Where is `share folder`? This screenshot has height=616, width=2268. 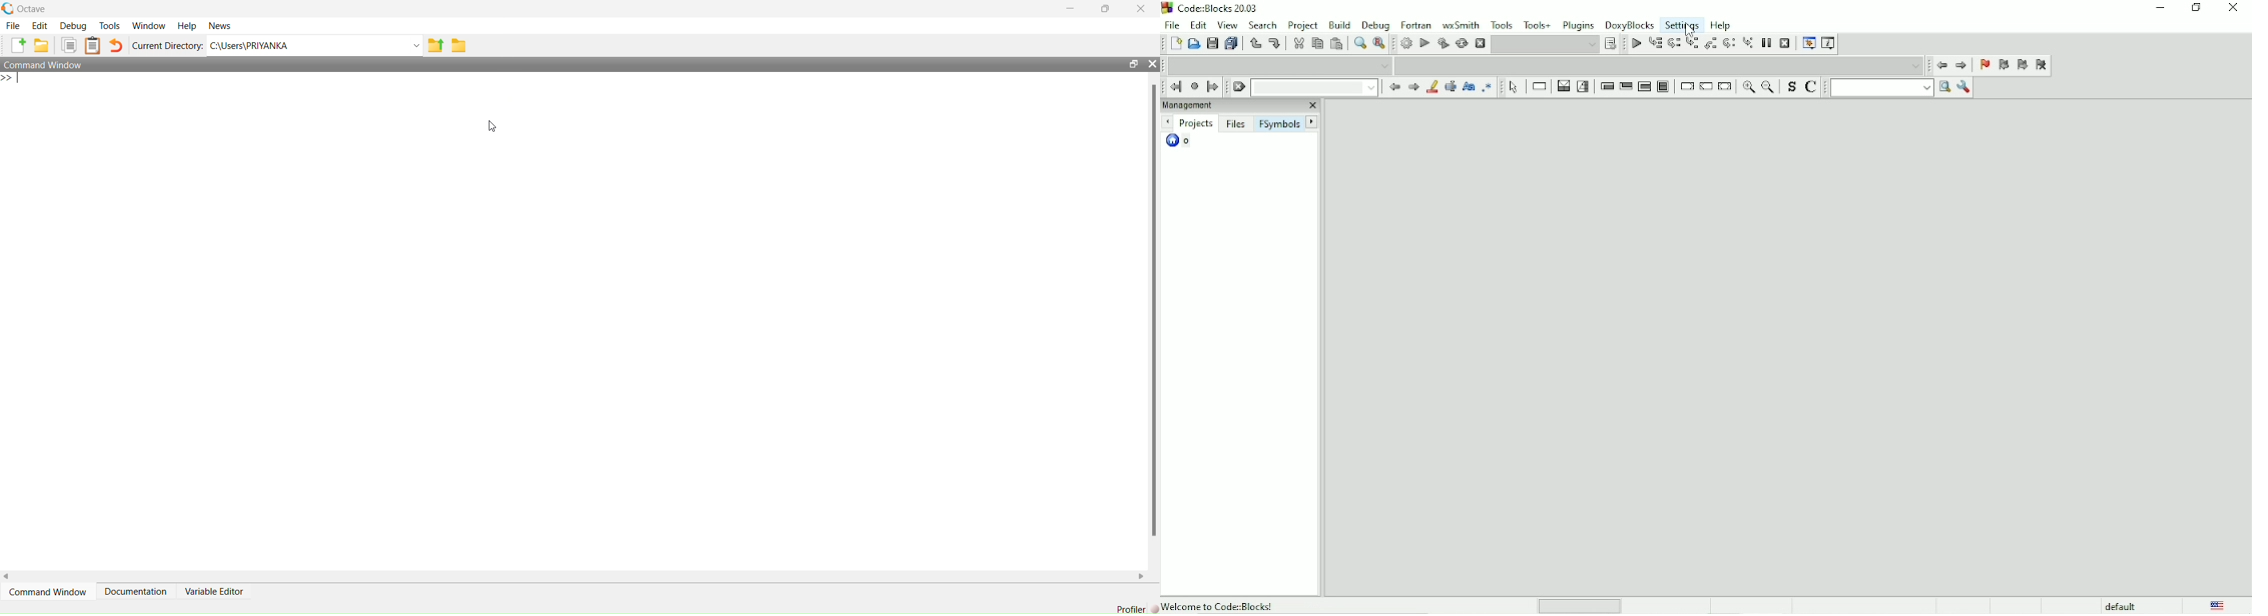 share folder is located at coordinates (437, 45).